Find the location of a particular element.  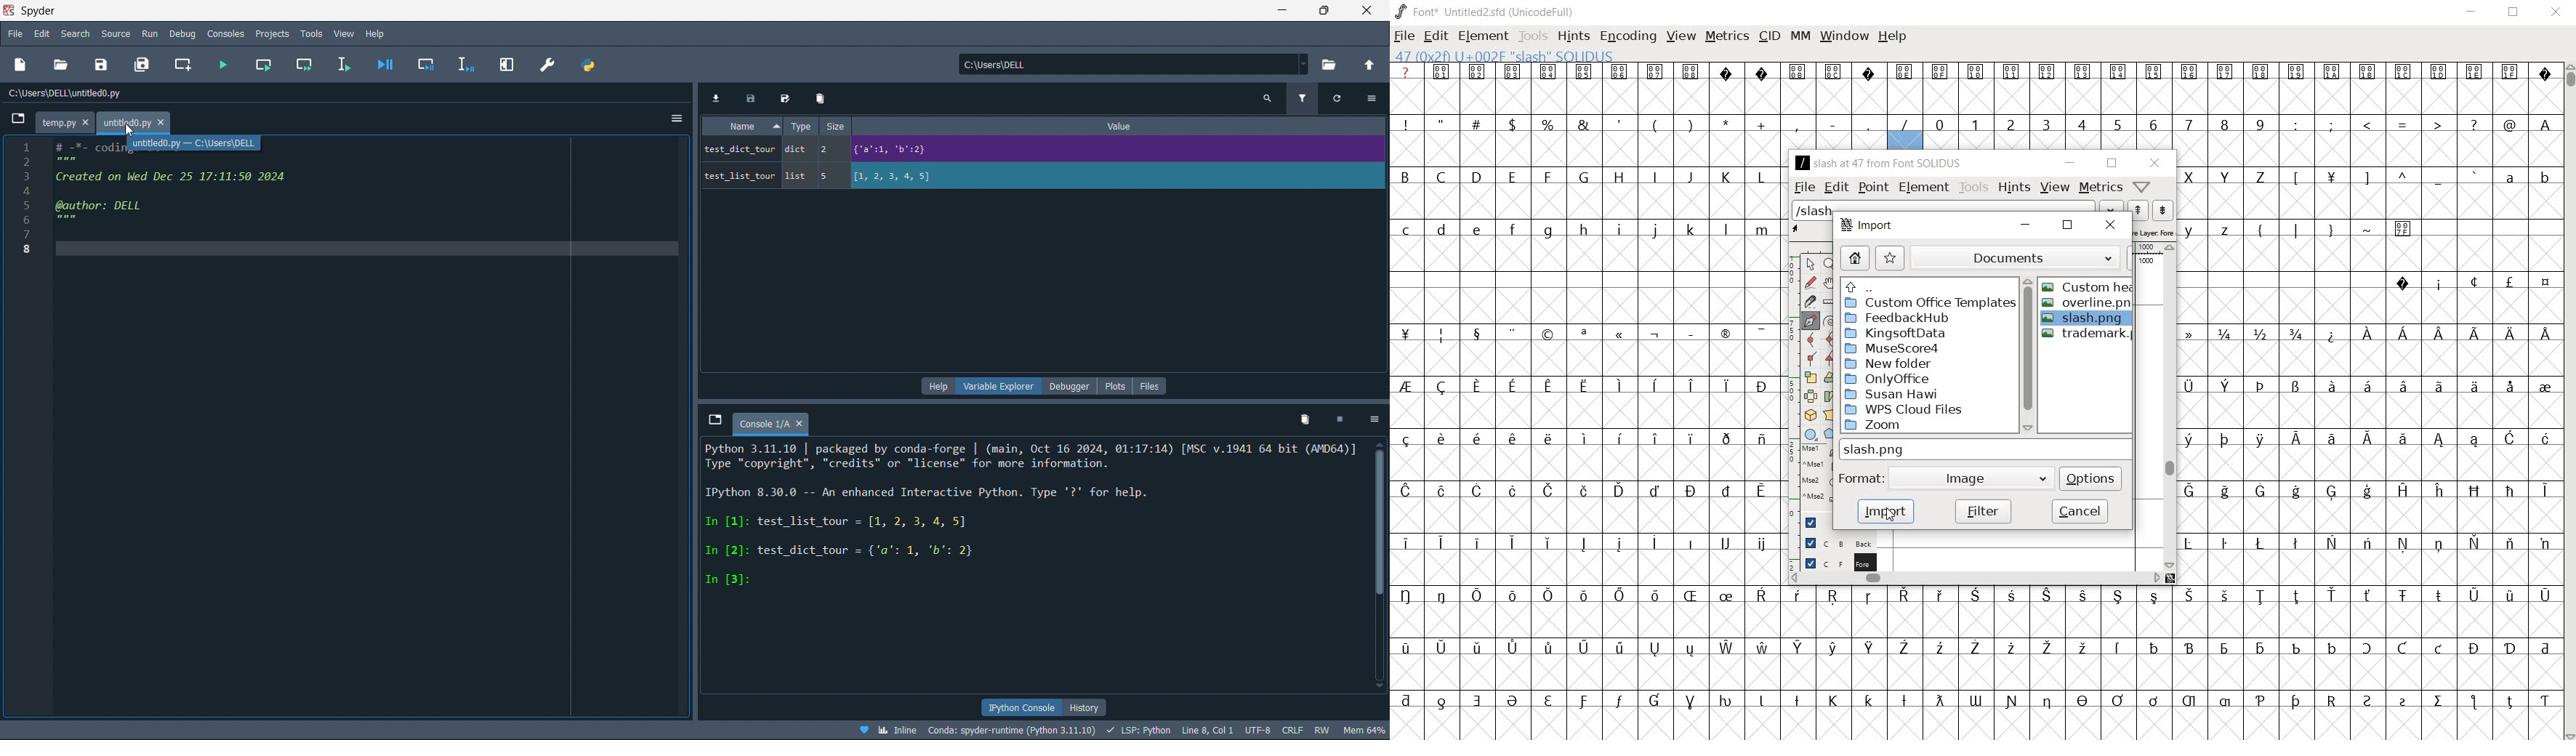

Susan Hawi is located at coordinates (1891, 395).